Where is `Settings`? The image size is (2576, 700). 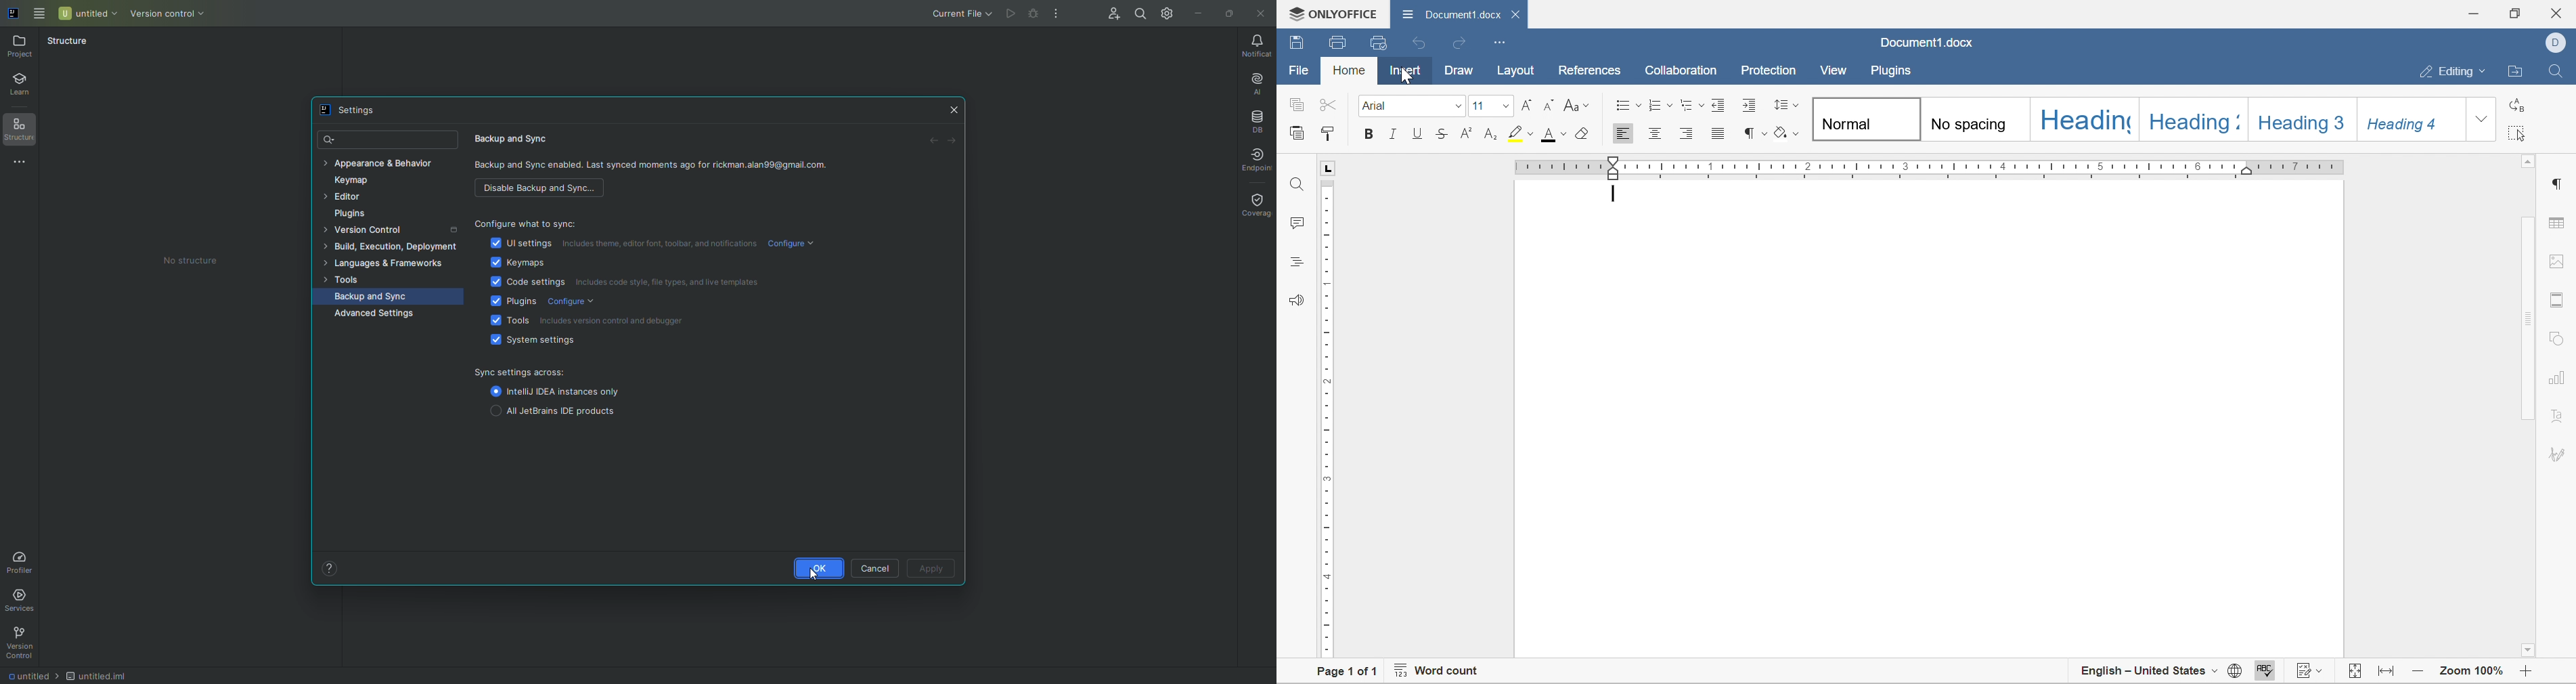 Settings is located at coordinates (351, 112).